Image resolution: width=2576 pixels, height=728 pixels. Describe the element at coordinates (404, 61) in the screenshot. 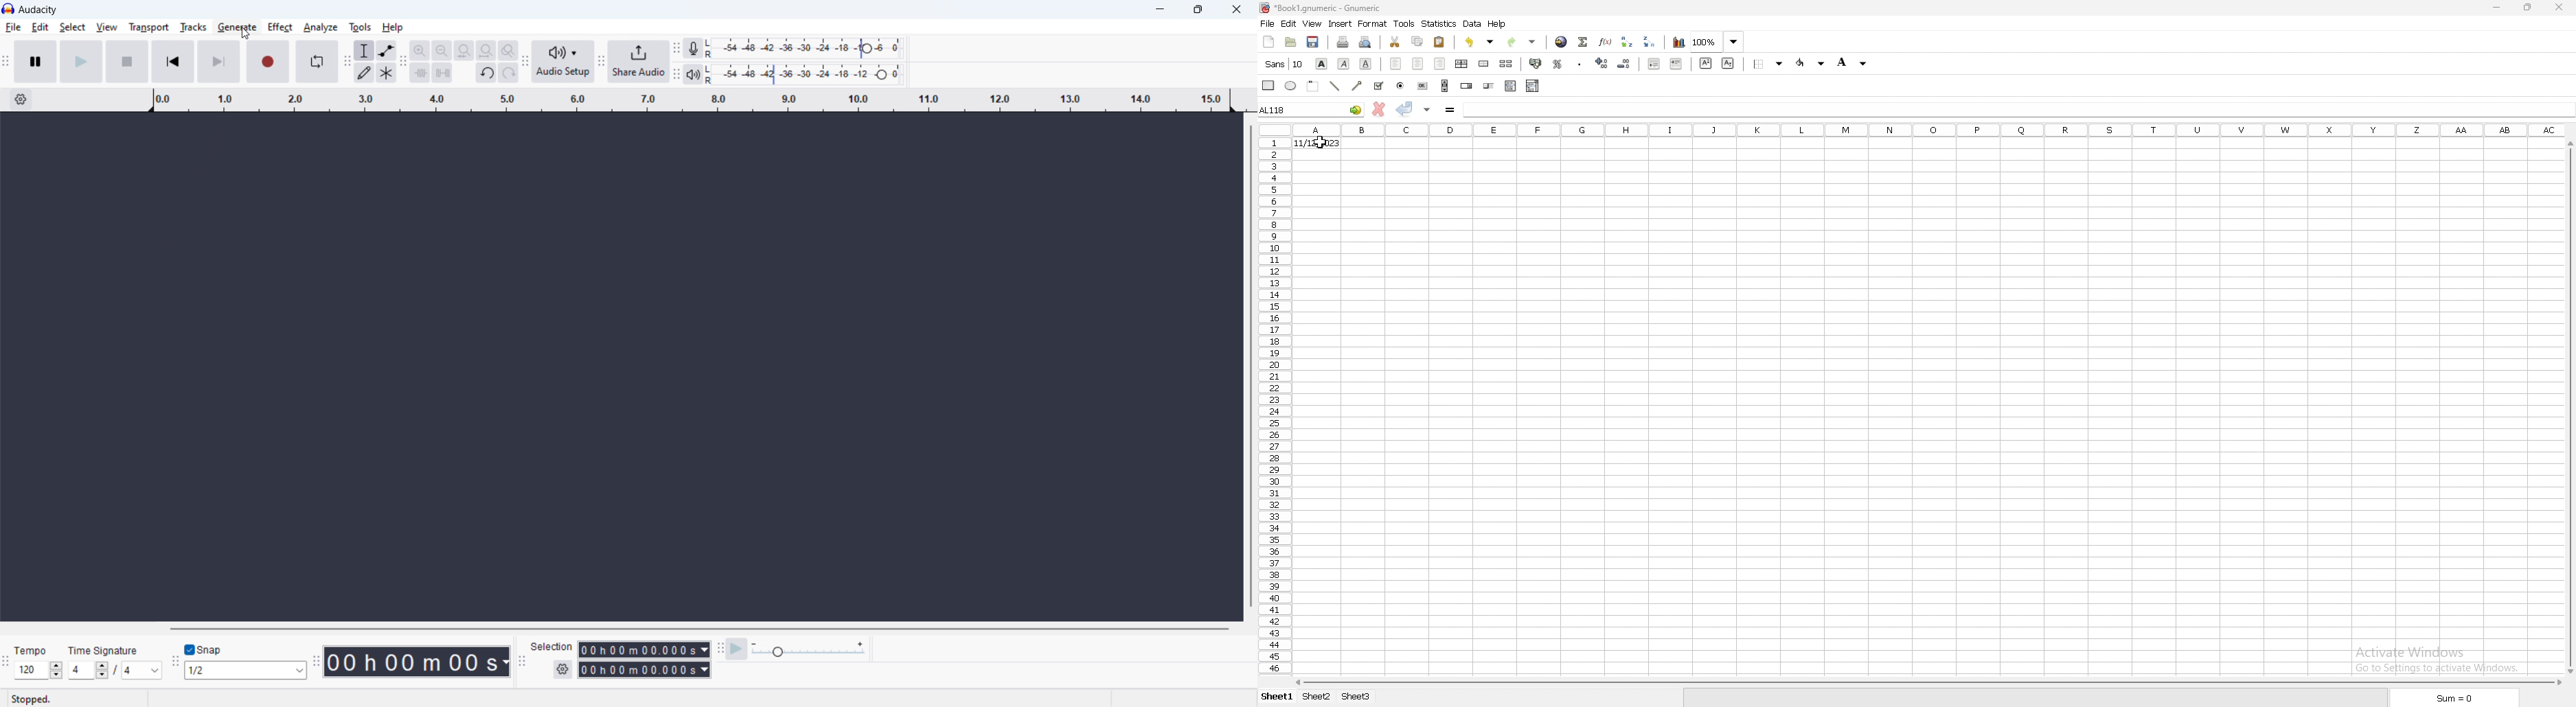

I see `edit toolbar` at that location.